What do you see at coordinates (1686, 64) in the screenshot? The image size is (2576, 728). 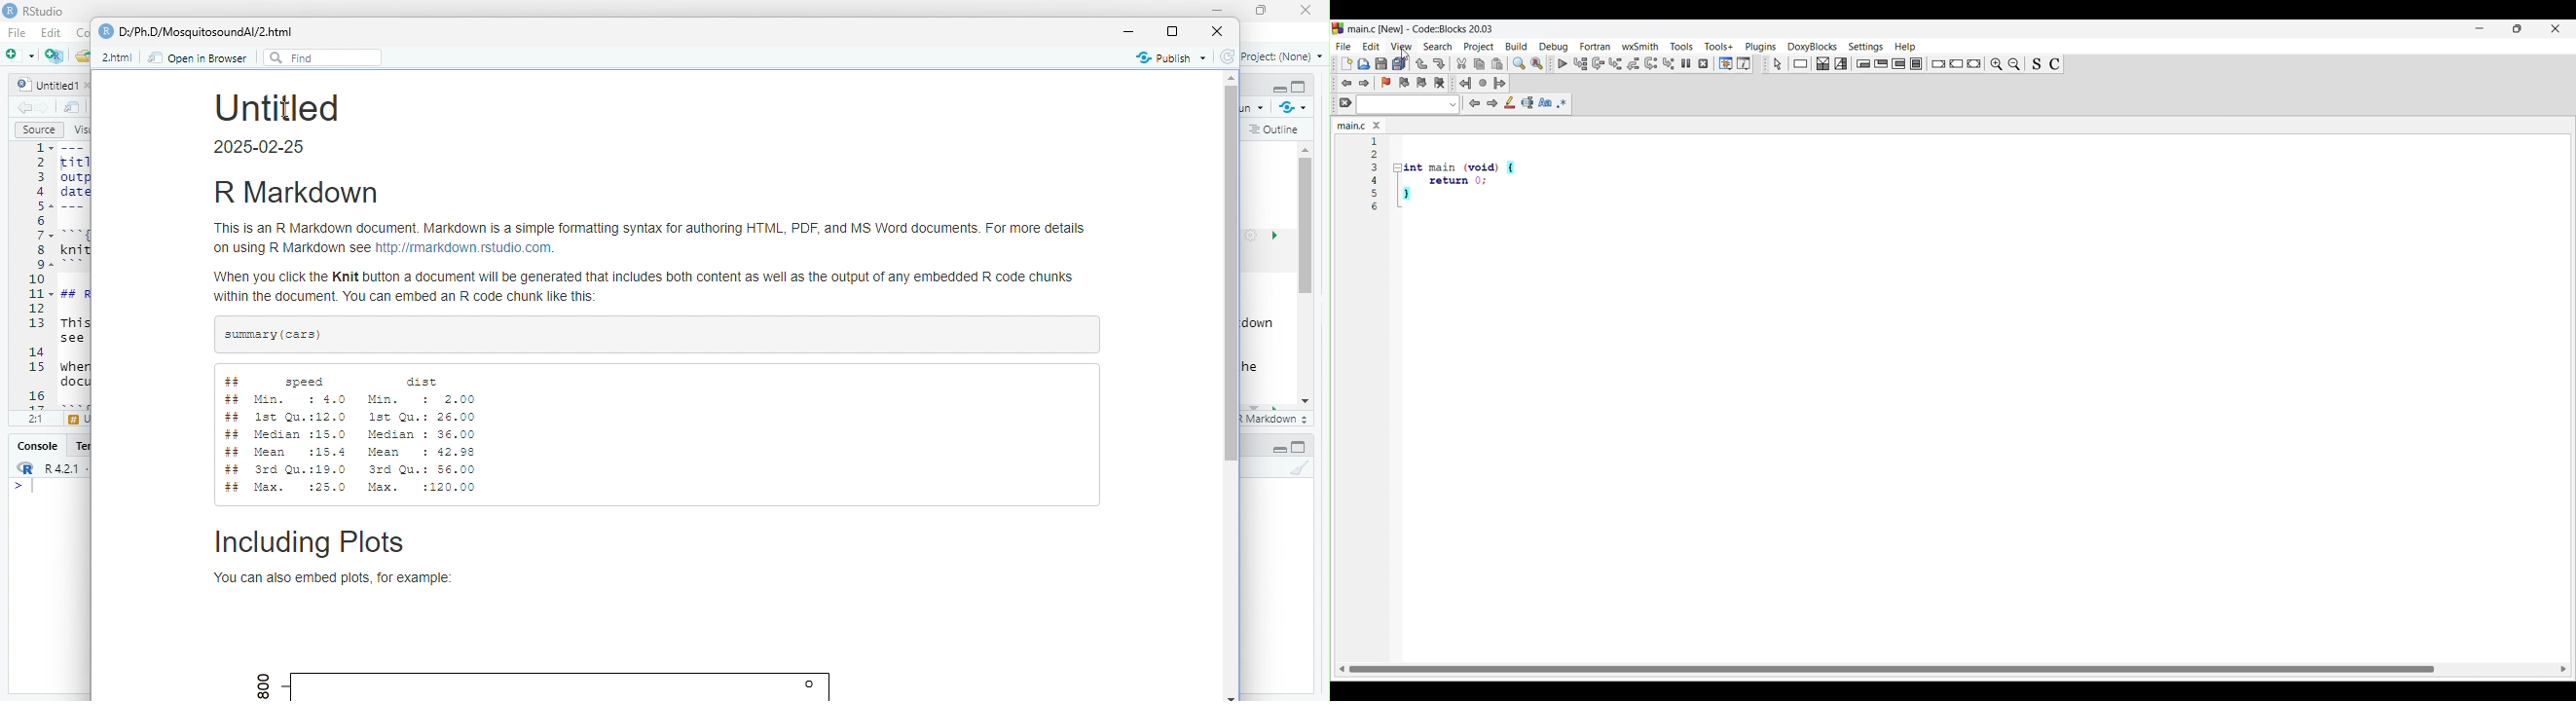 I see `Break debugger` at bounding box center [1686, 64].